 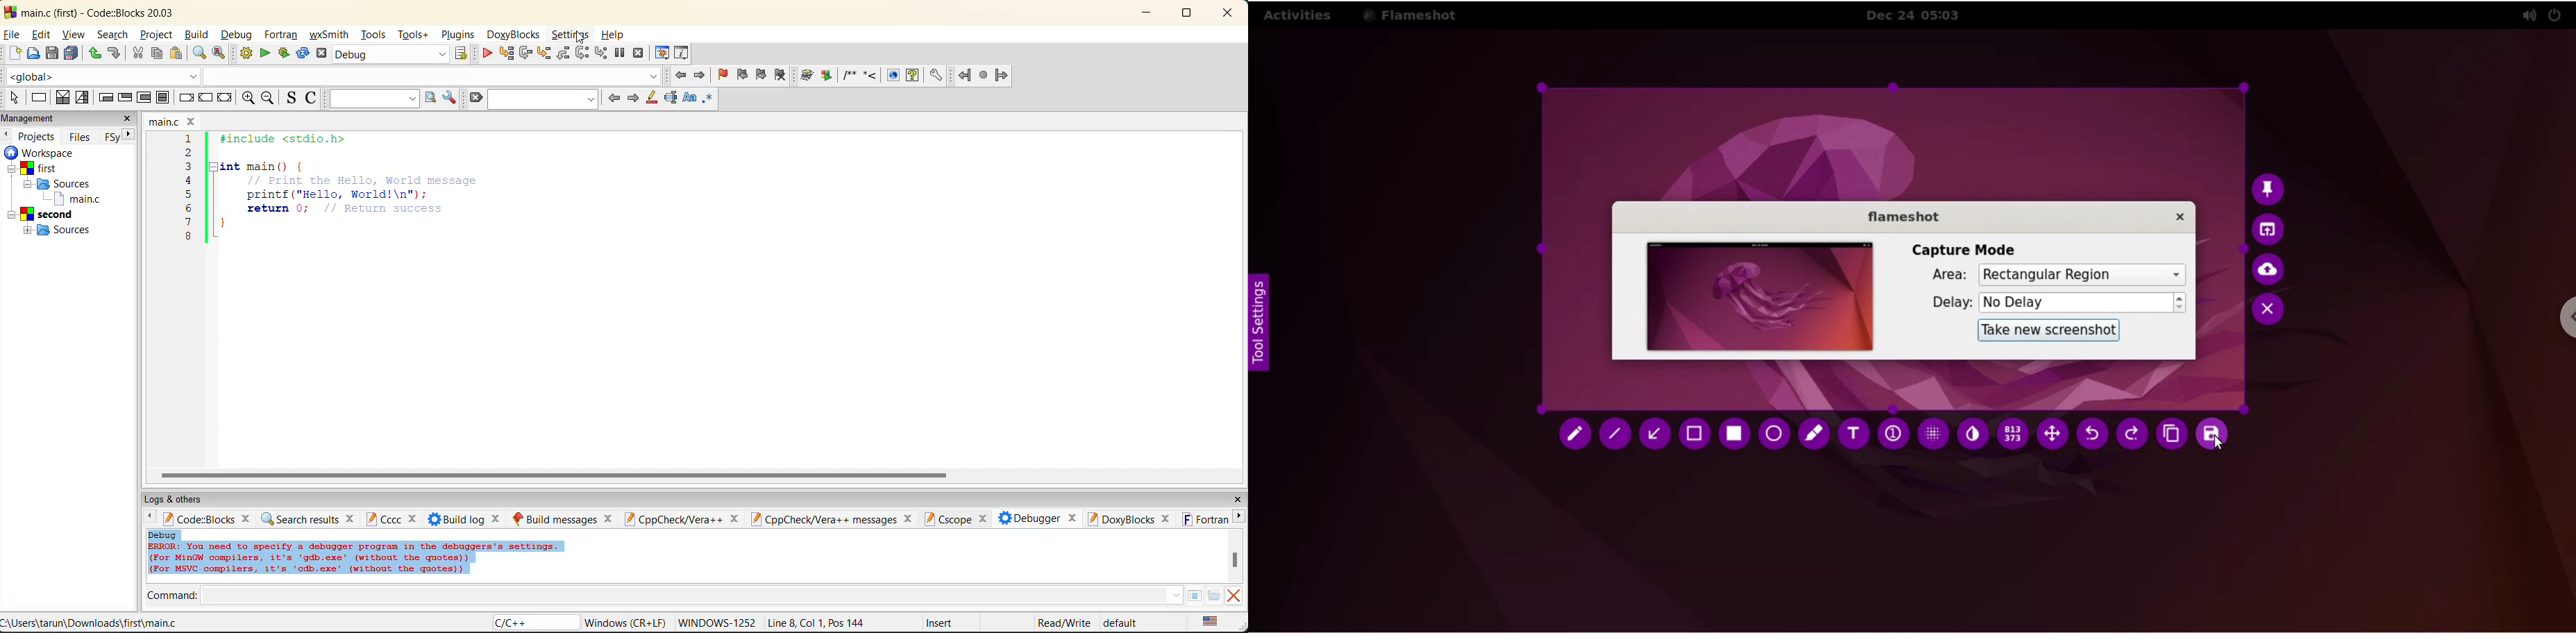 I want to click on Insert, so click(x=938, y=622).